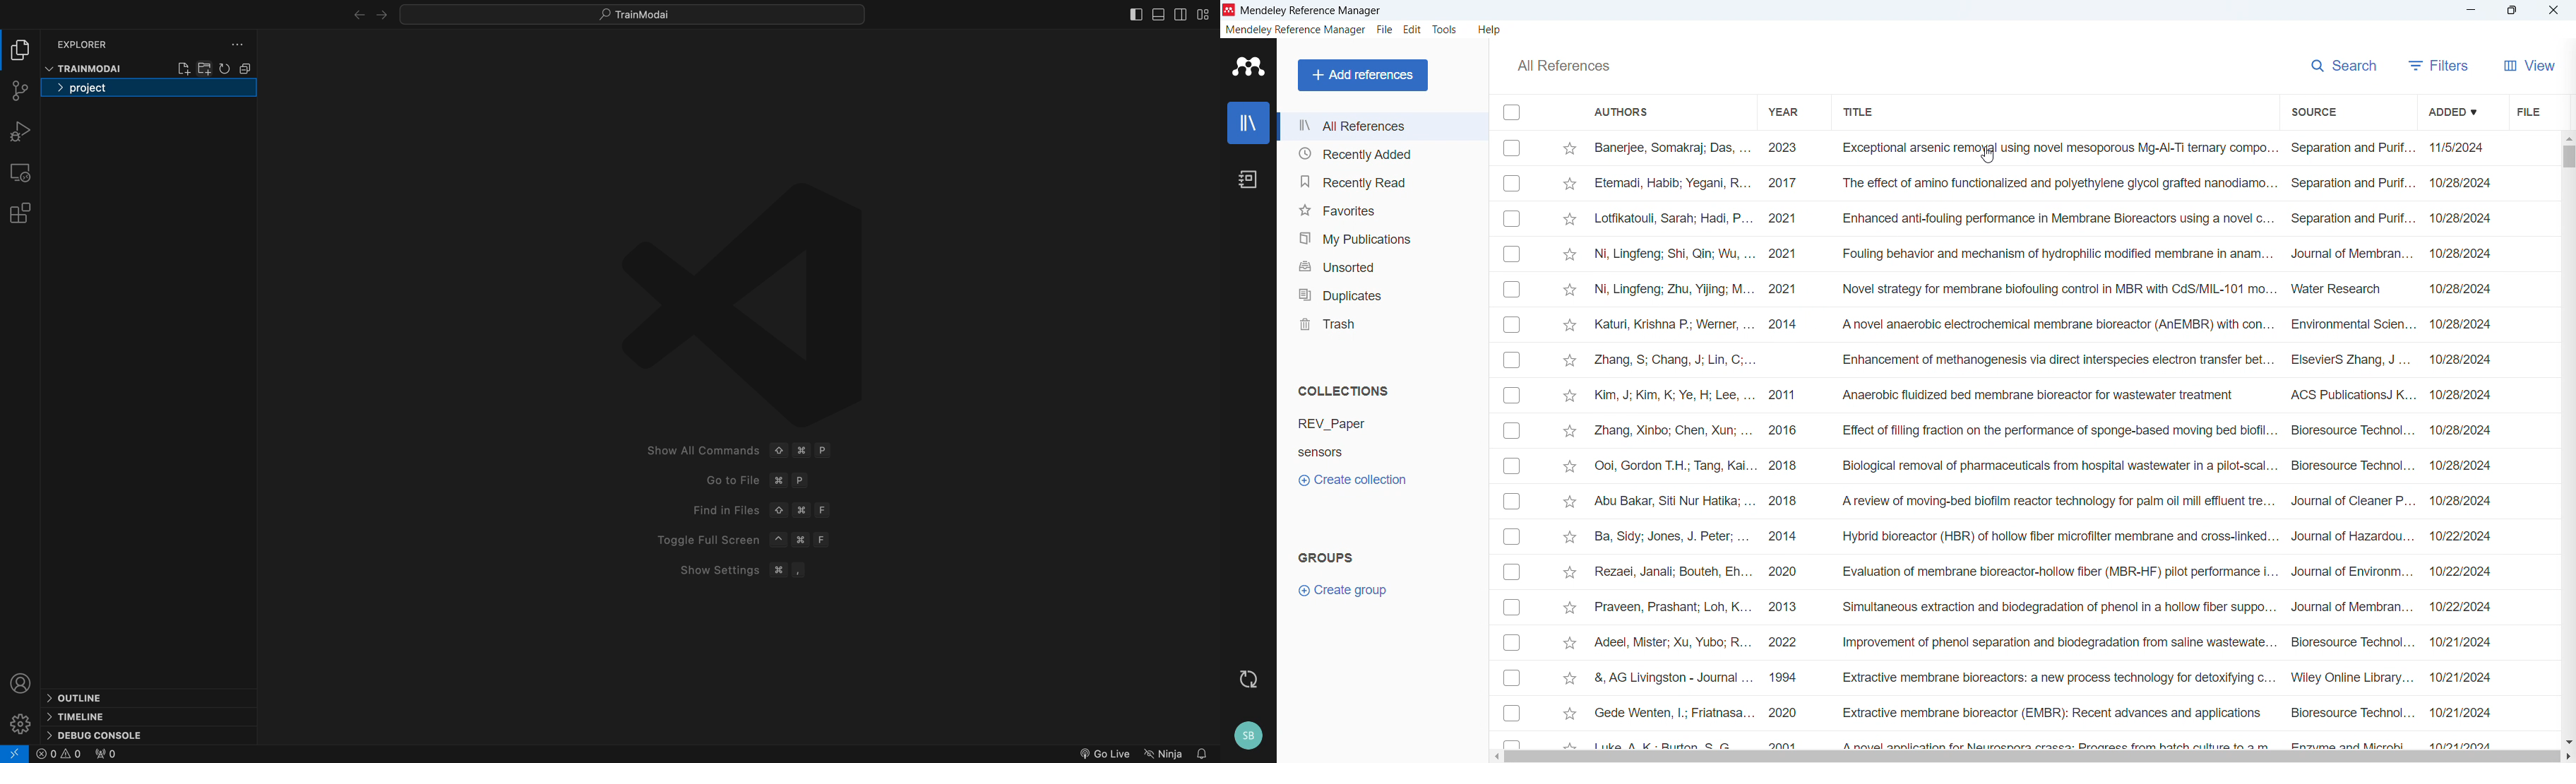  What do you see at coordinates (2352, 569) in the screenshot?
I see `journal of environment` at bounding box center [2352, 569].